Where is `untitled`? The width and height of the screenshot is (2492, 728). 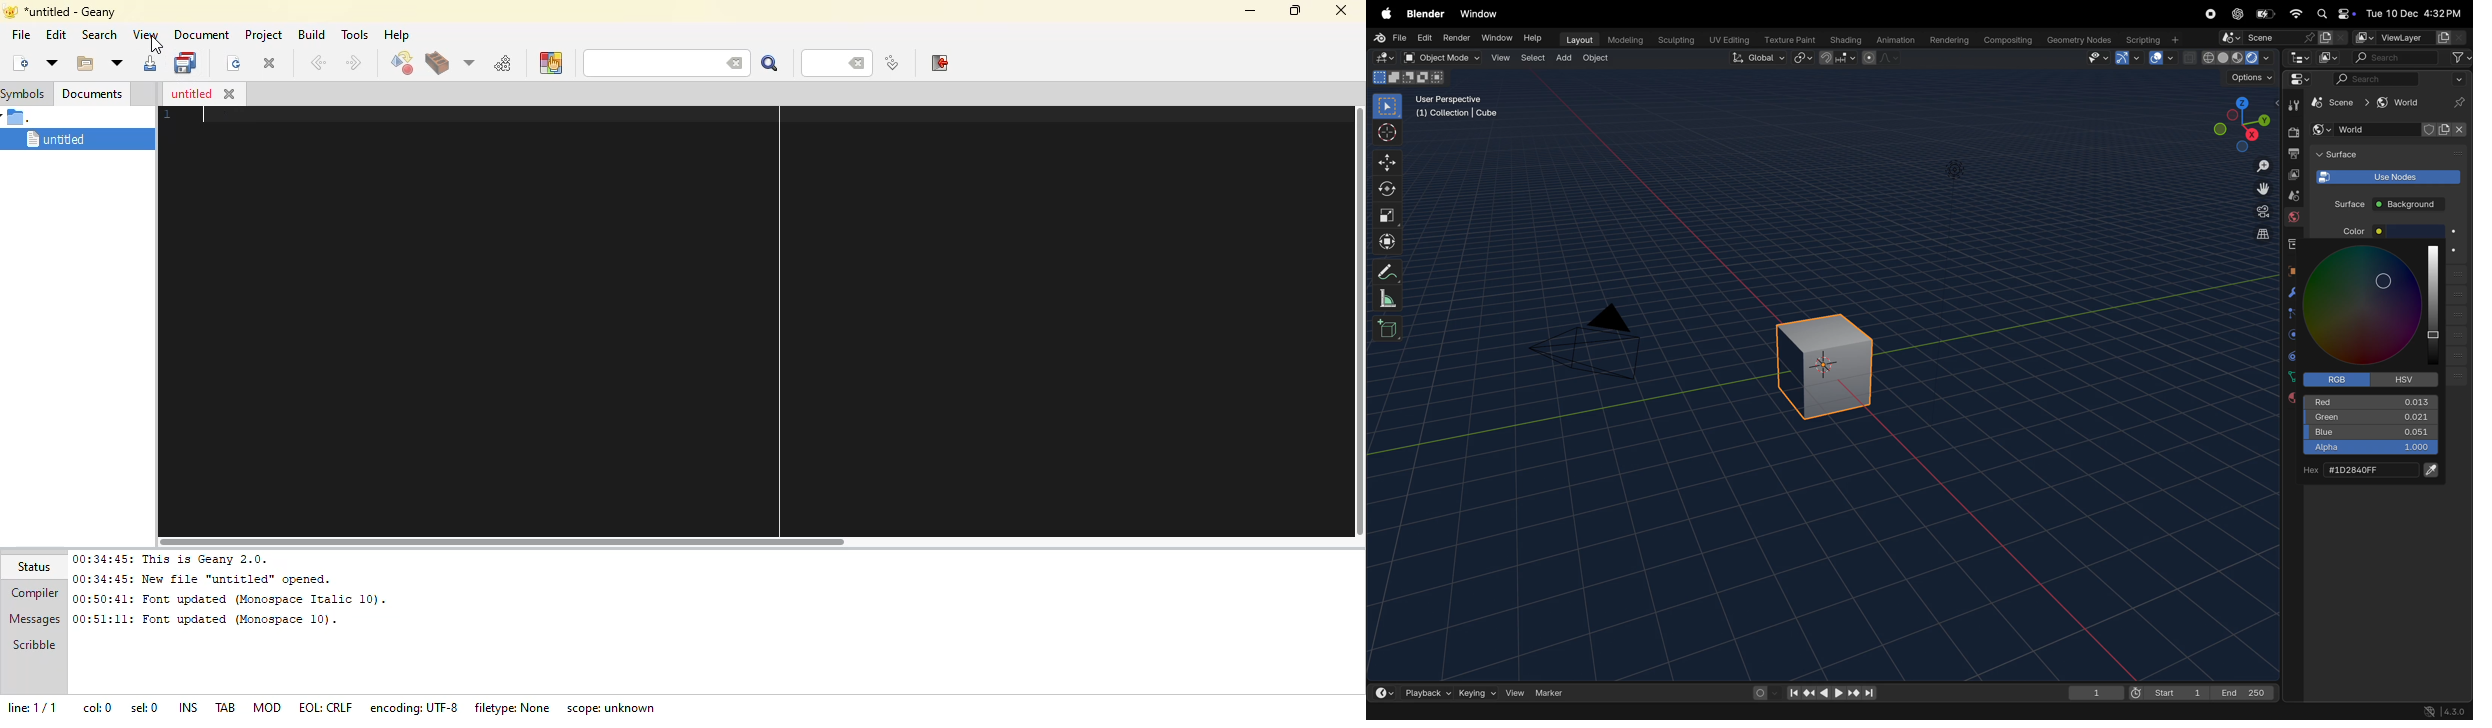
untitled is located at coordinates (189, 94).